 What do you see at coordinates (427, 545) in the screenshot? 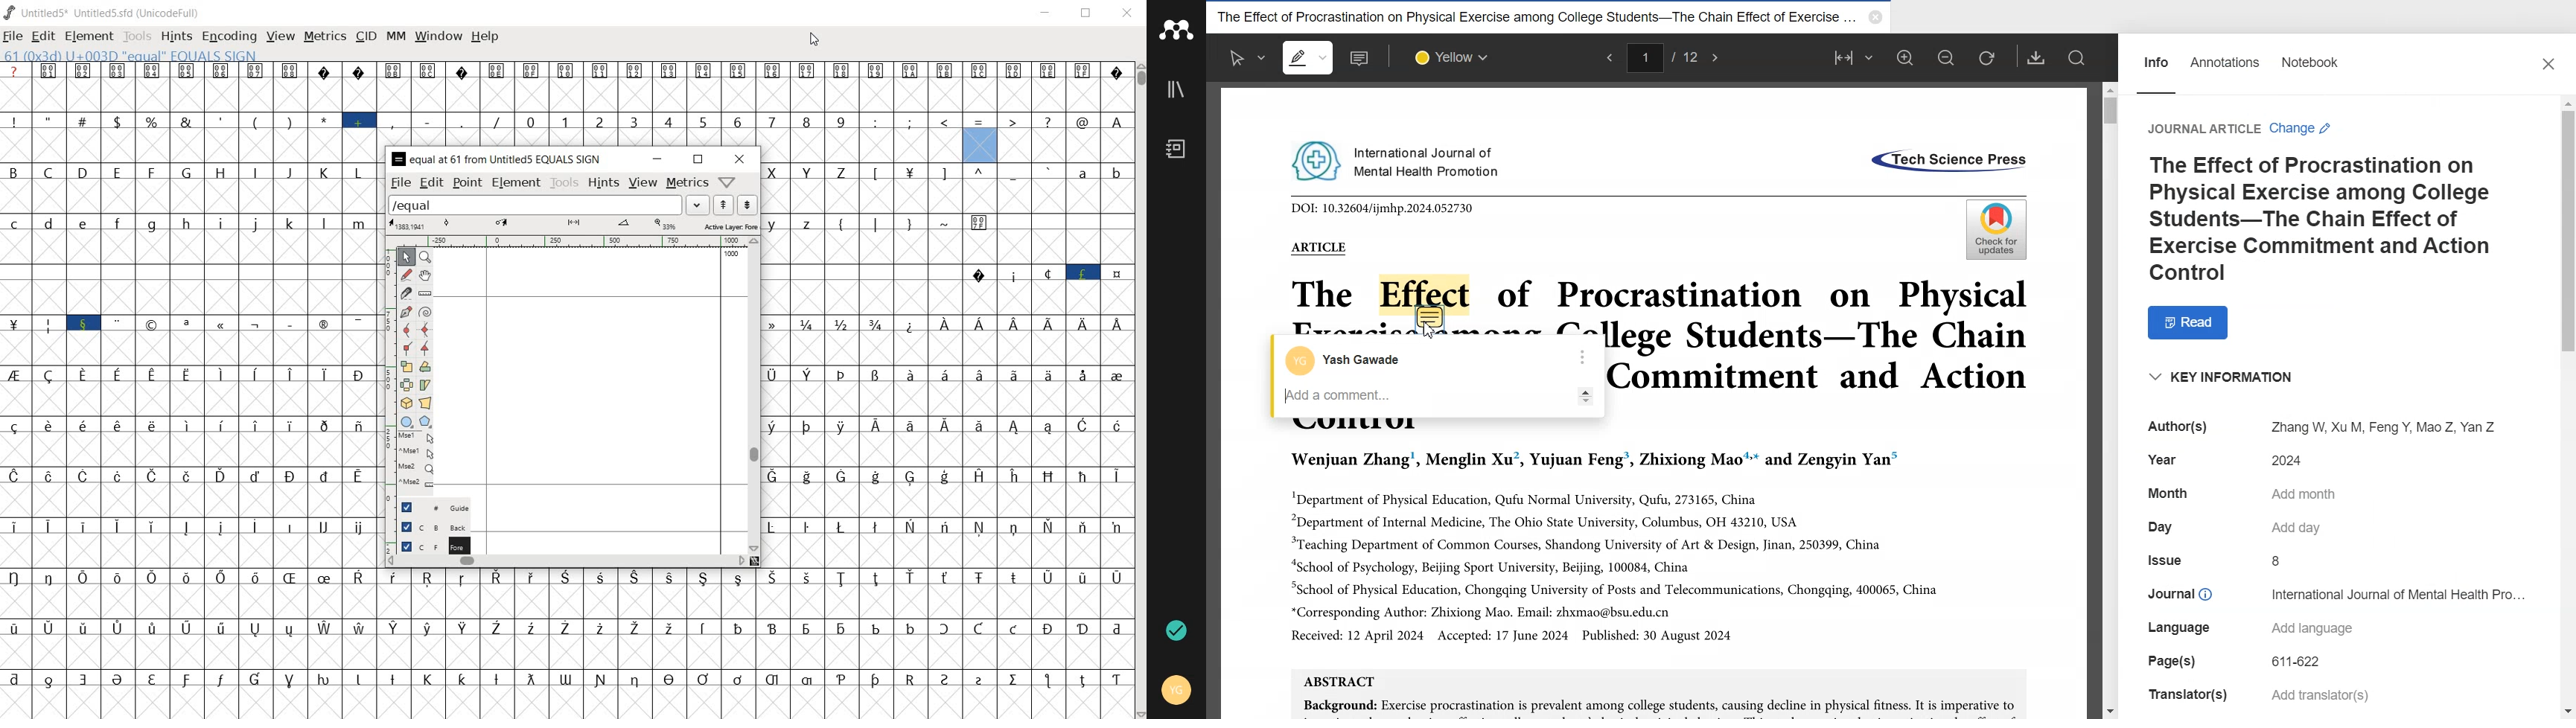
I see `FOREGROUND` at bounding box center [427, 545].